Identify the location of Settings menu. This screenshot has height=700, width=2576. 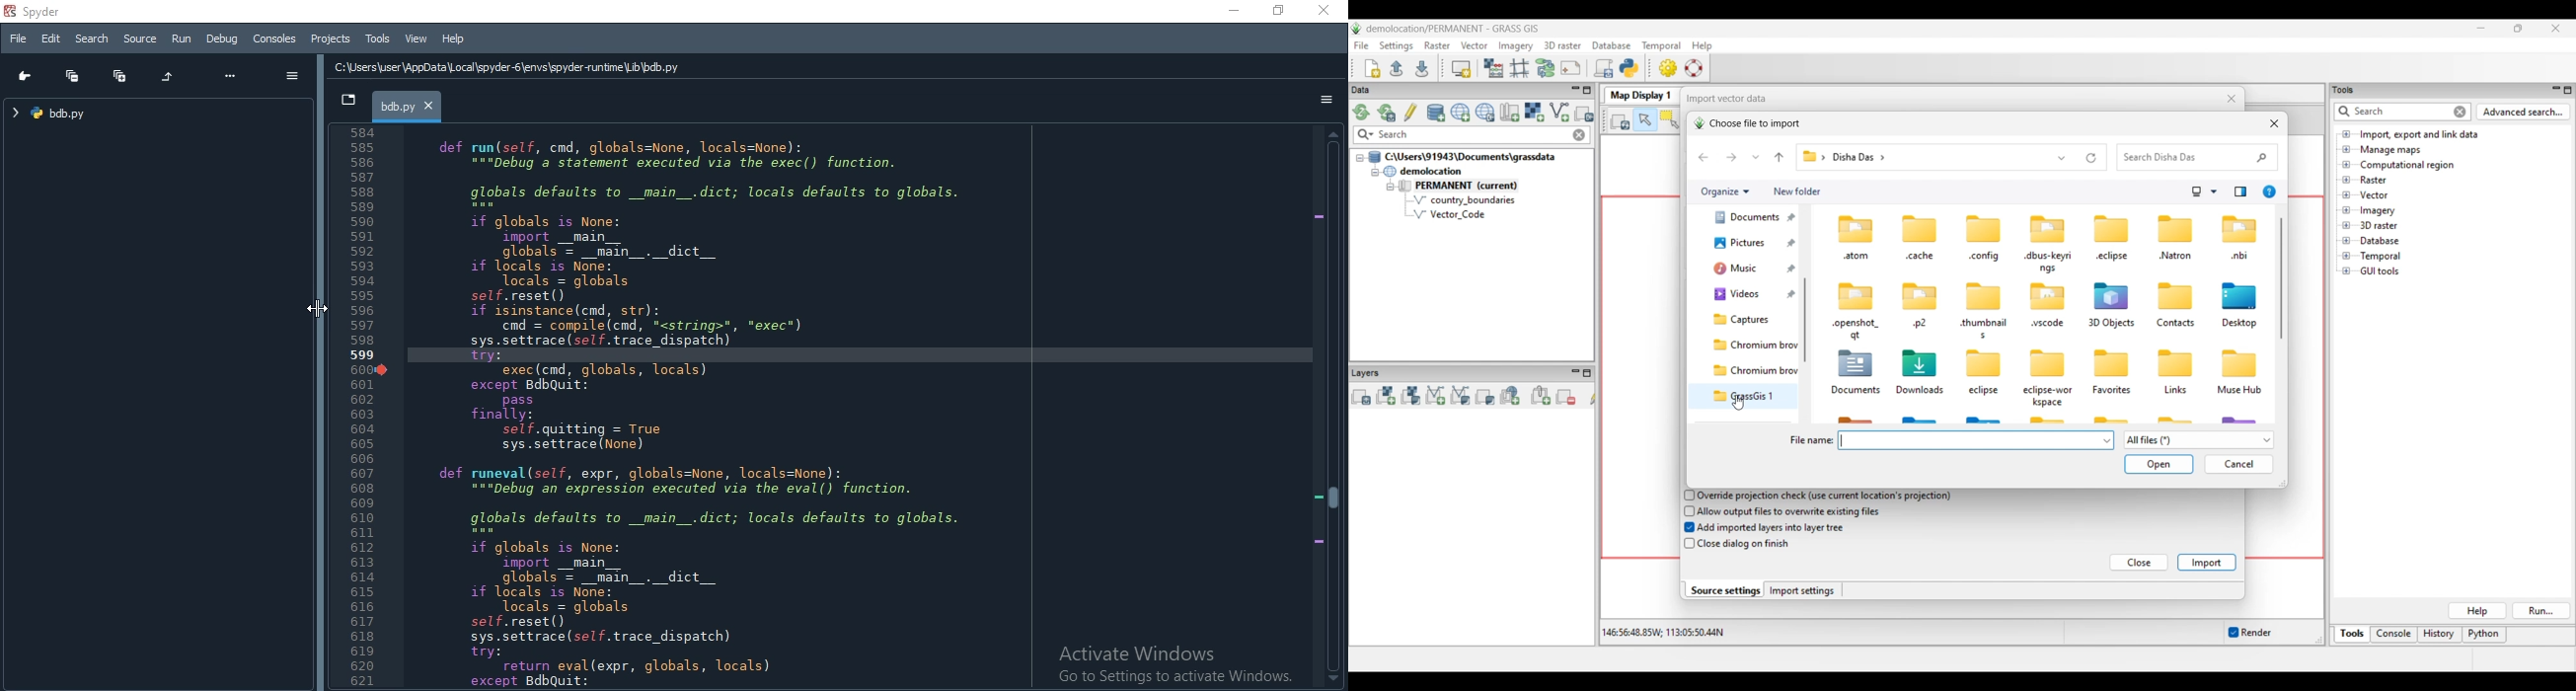
(1396, 46).